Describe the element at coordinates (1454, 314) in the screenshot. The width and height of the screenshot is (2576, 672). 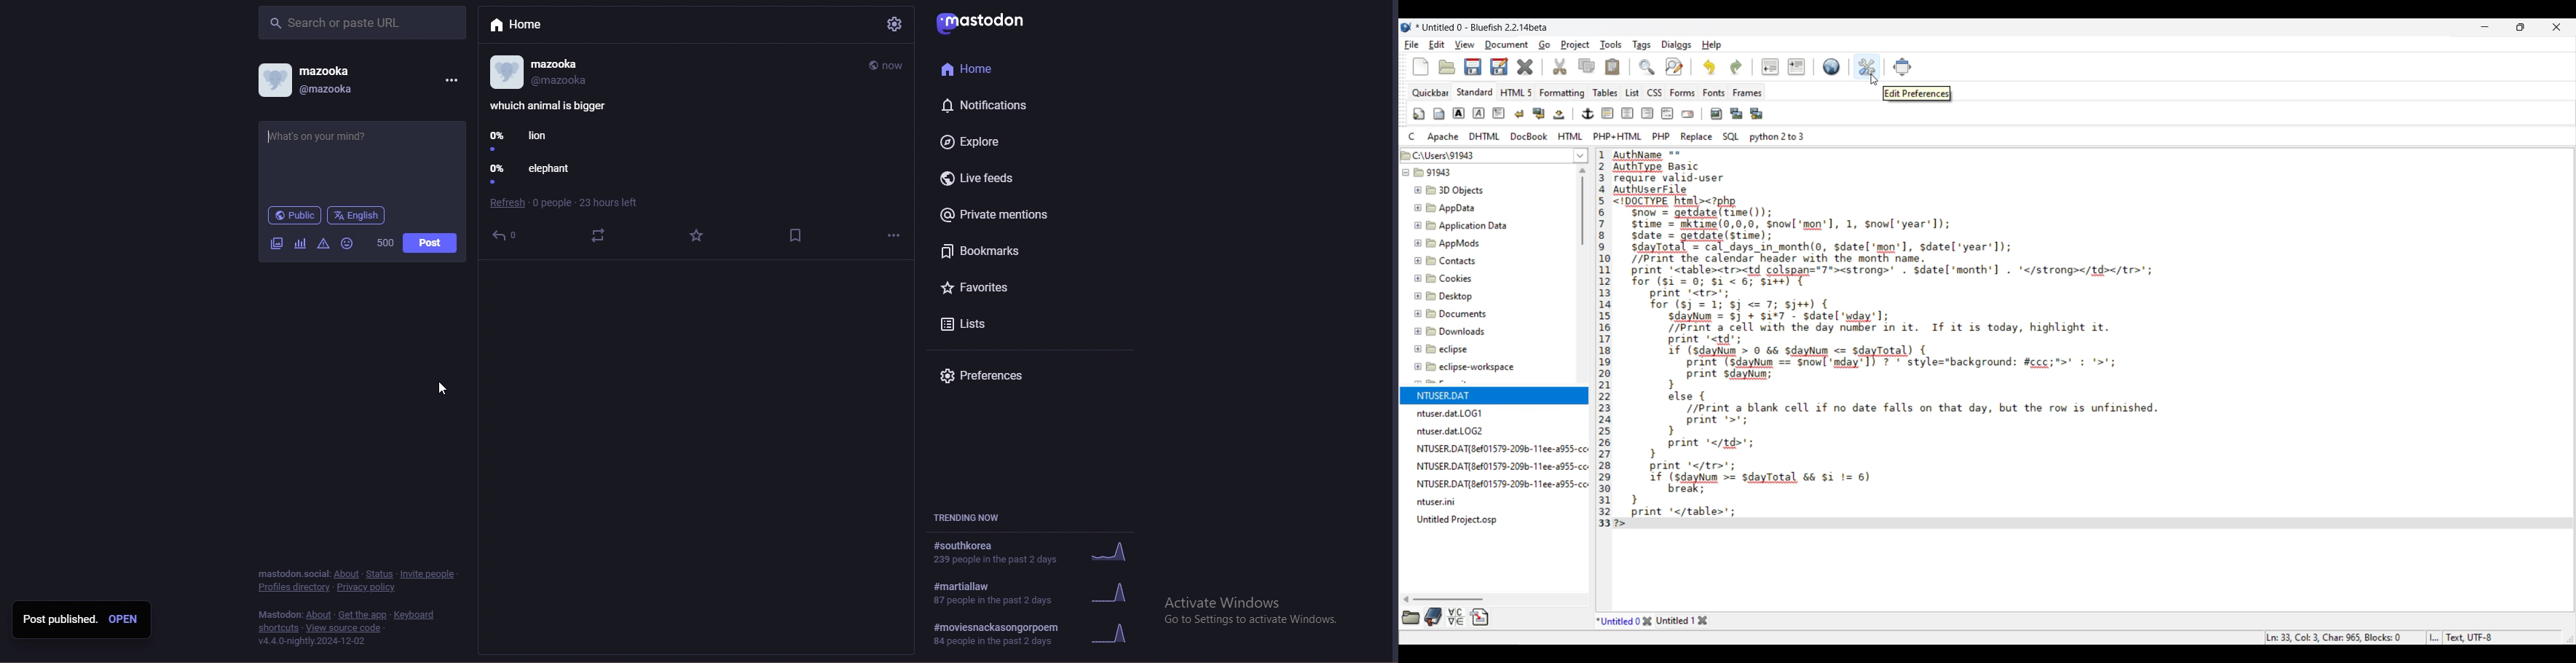
I see `Documents` at that location.